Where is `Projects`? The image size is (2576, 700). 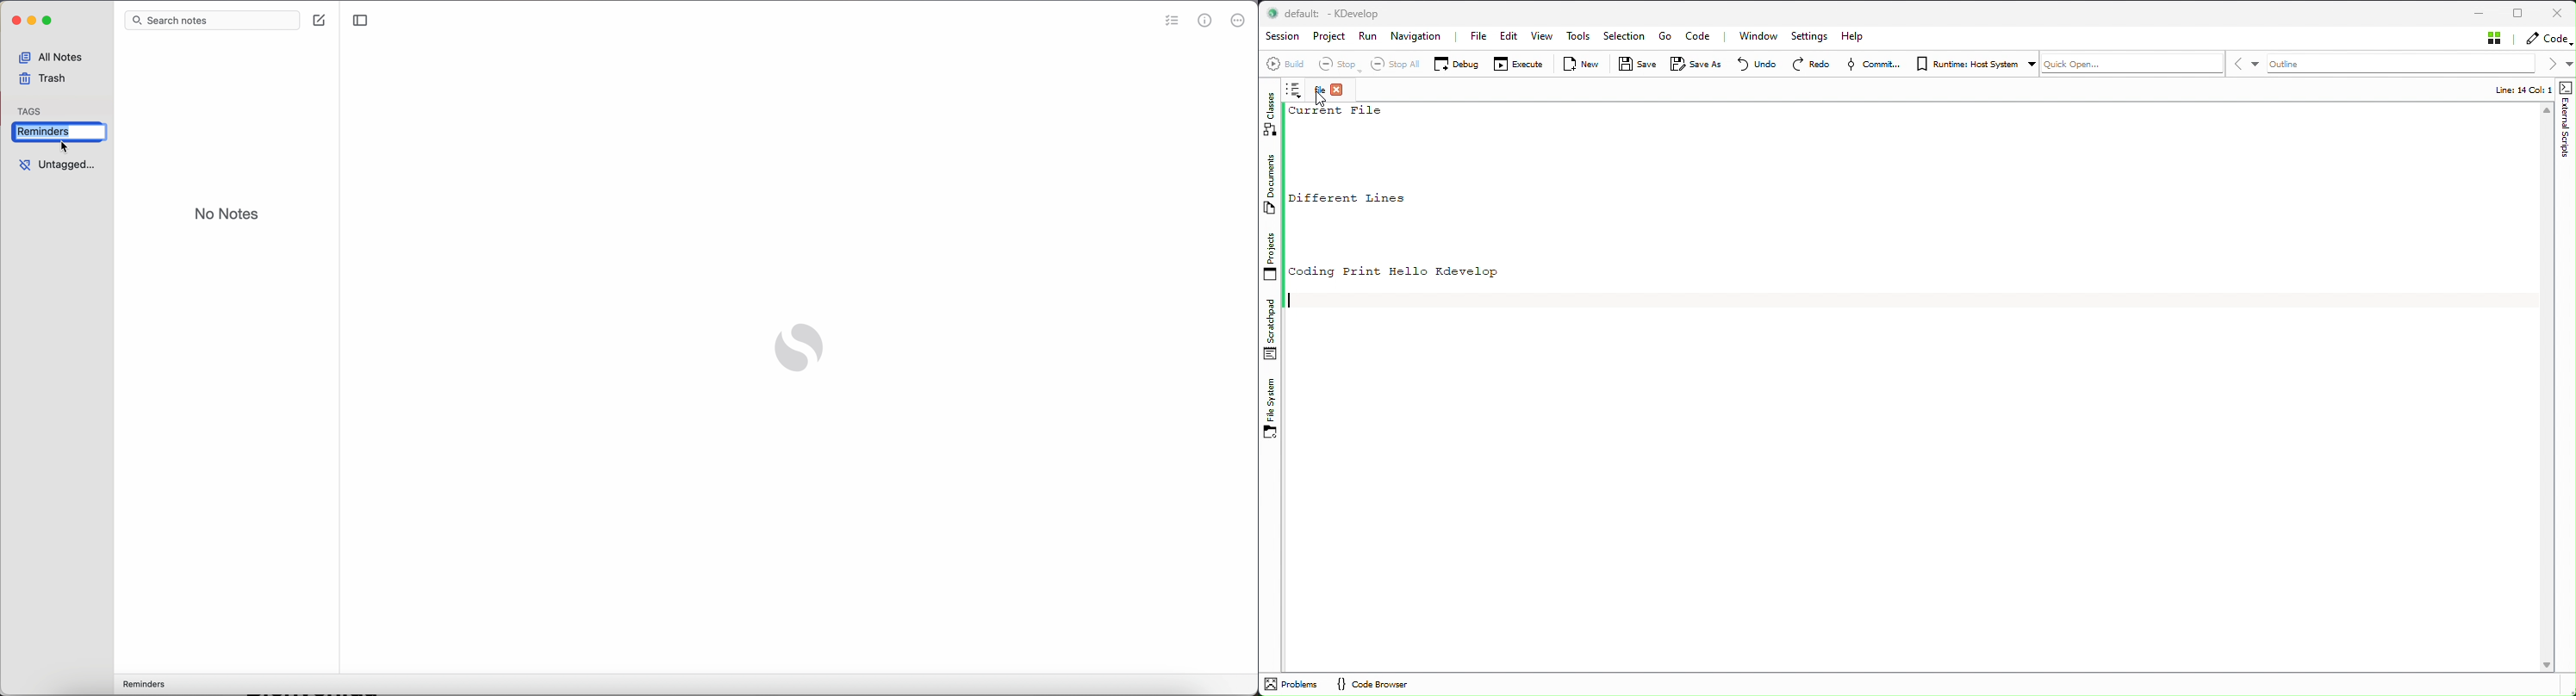
Projects is located at coordinates (1274, 257).